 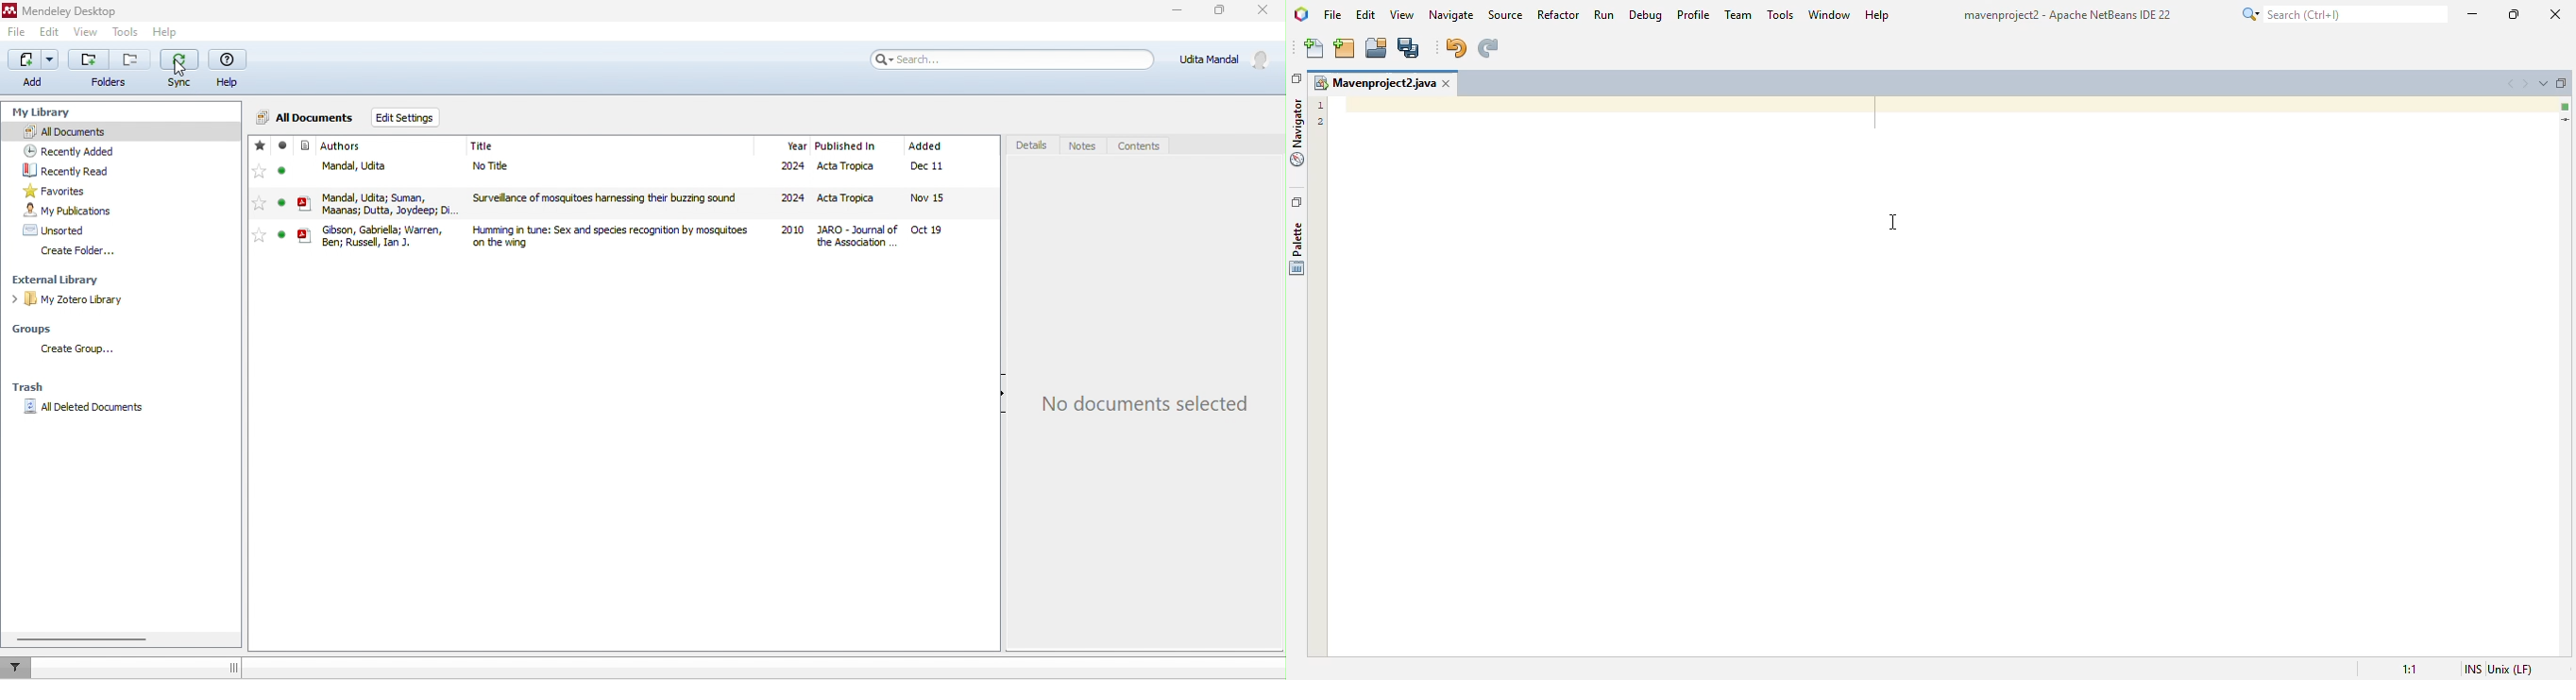 What do you see at coordinates (849, 145) in the screenshot?
I see `published in ` at bounding box center [849, 145].